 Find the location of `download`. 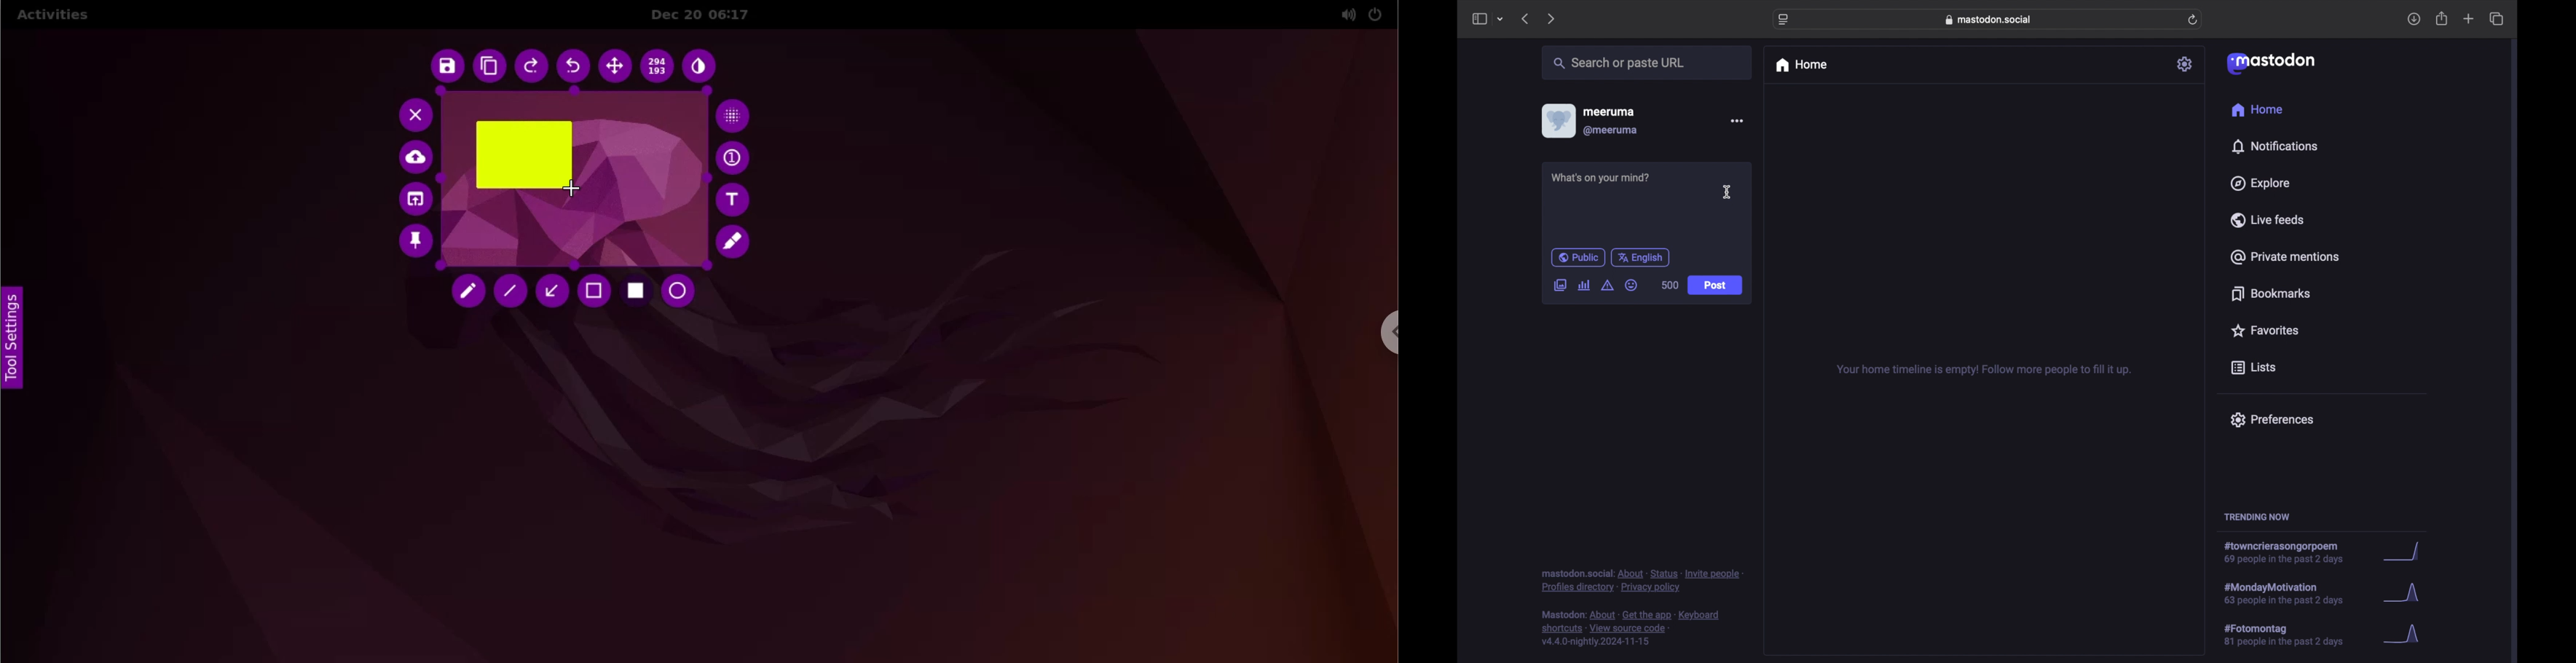

download is located at coordinates (2415, 20).